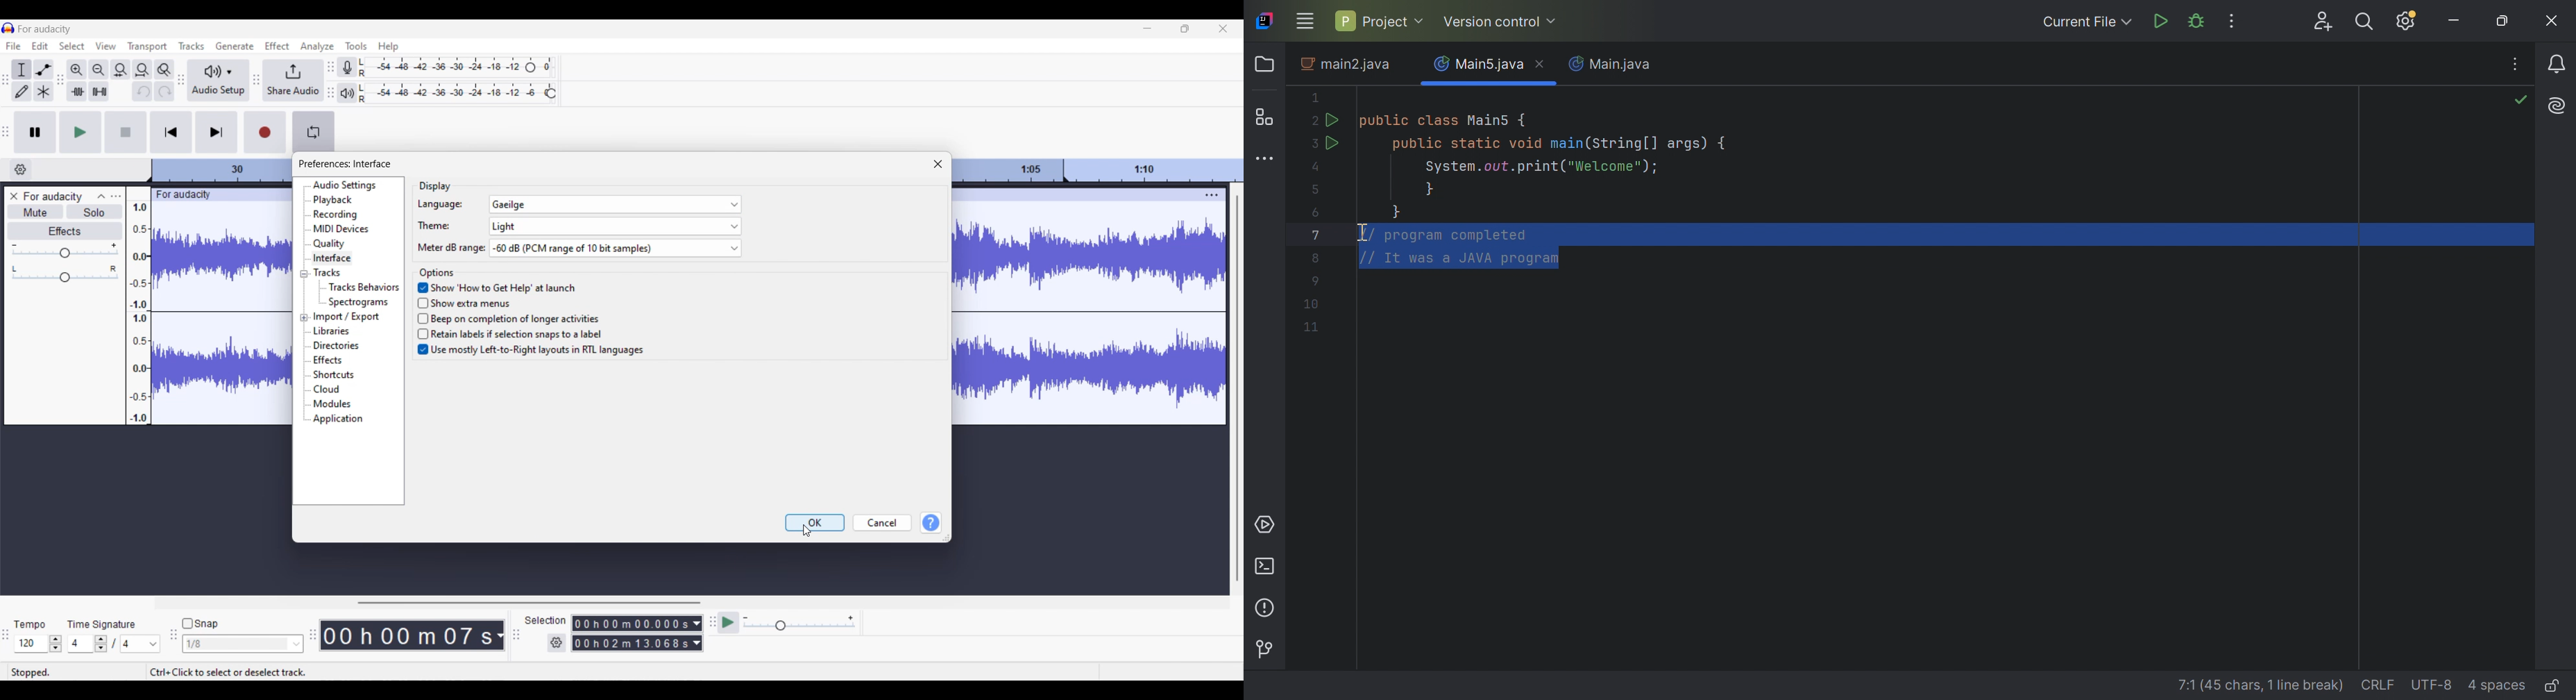 This screenshot has width=2576, height=700. I want to click on Cloud, so click(327, 389).